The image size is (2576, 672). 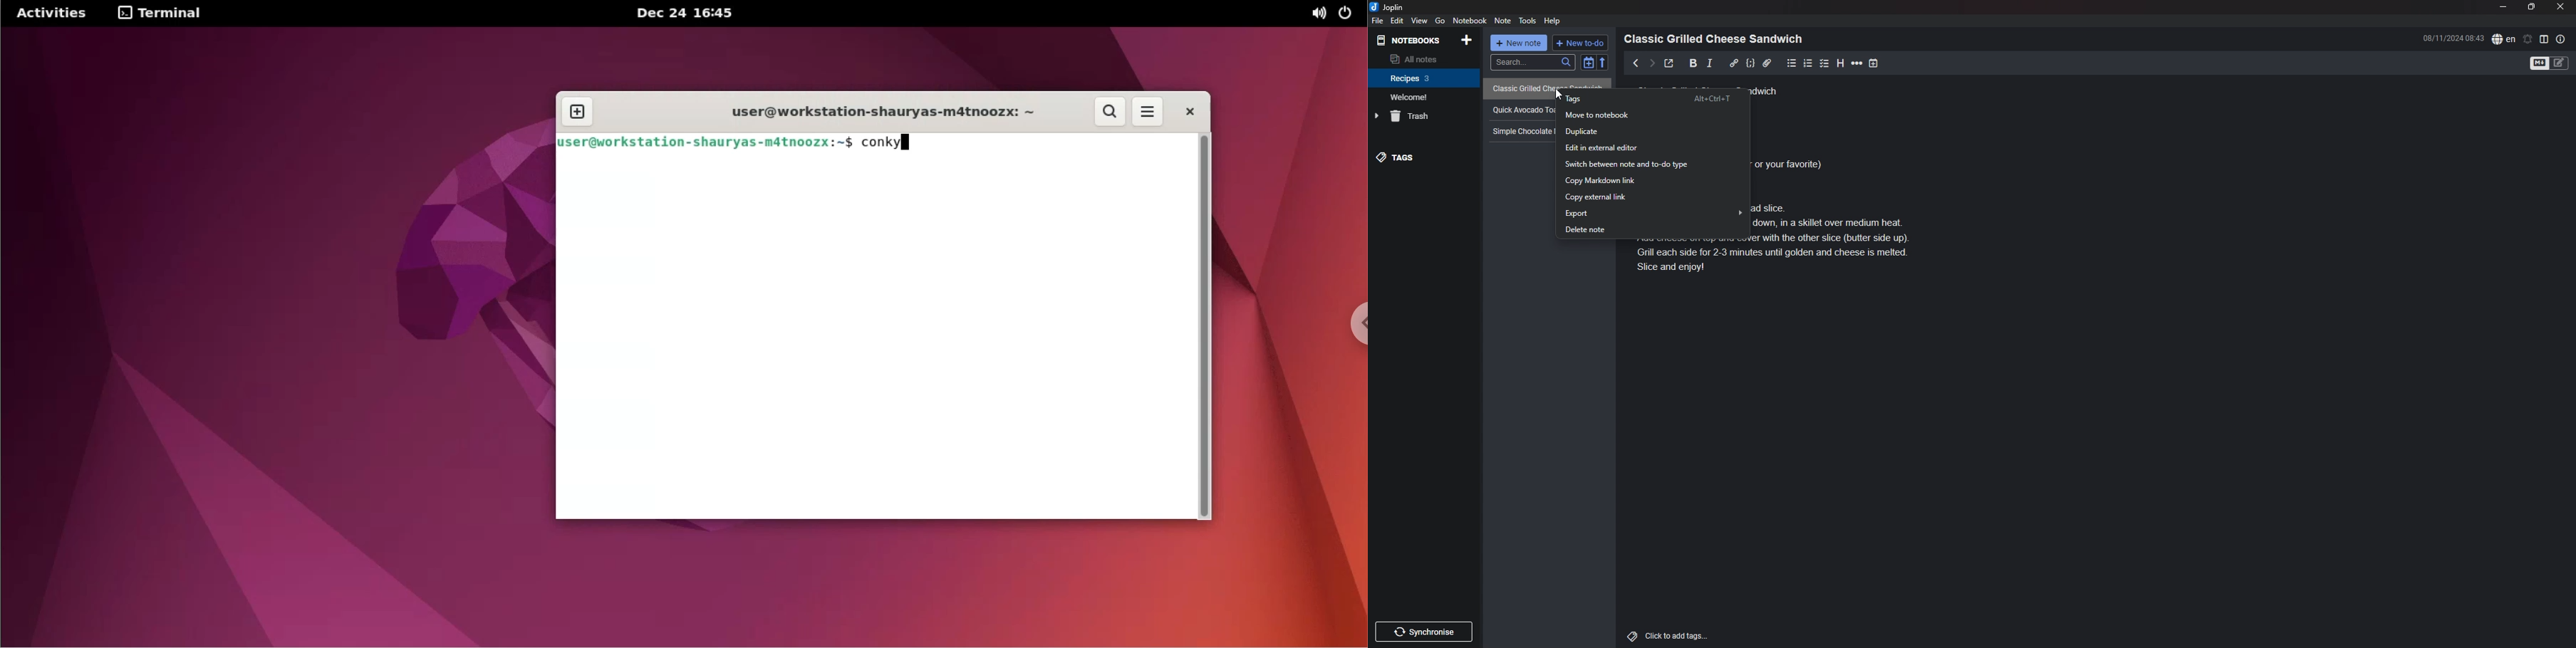 I want to click on move to notebook, so click(x=1651, y=115).